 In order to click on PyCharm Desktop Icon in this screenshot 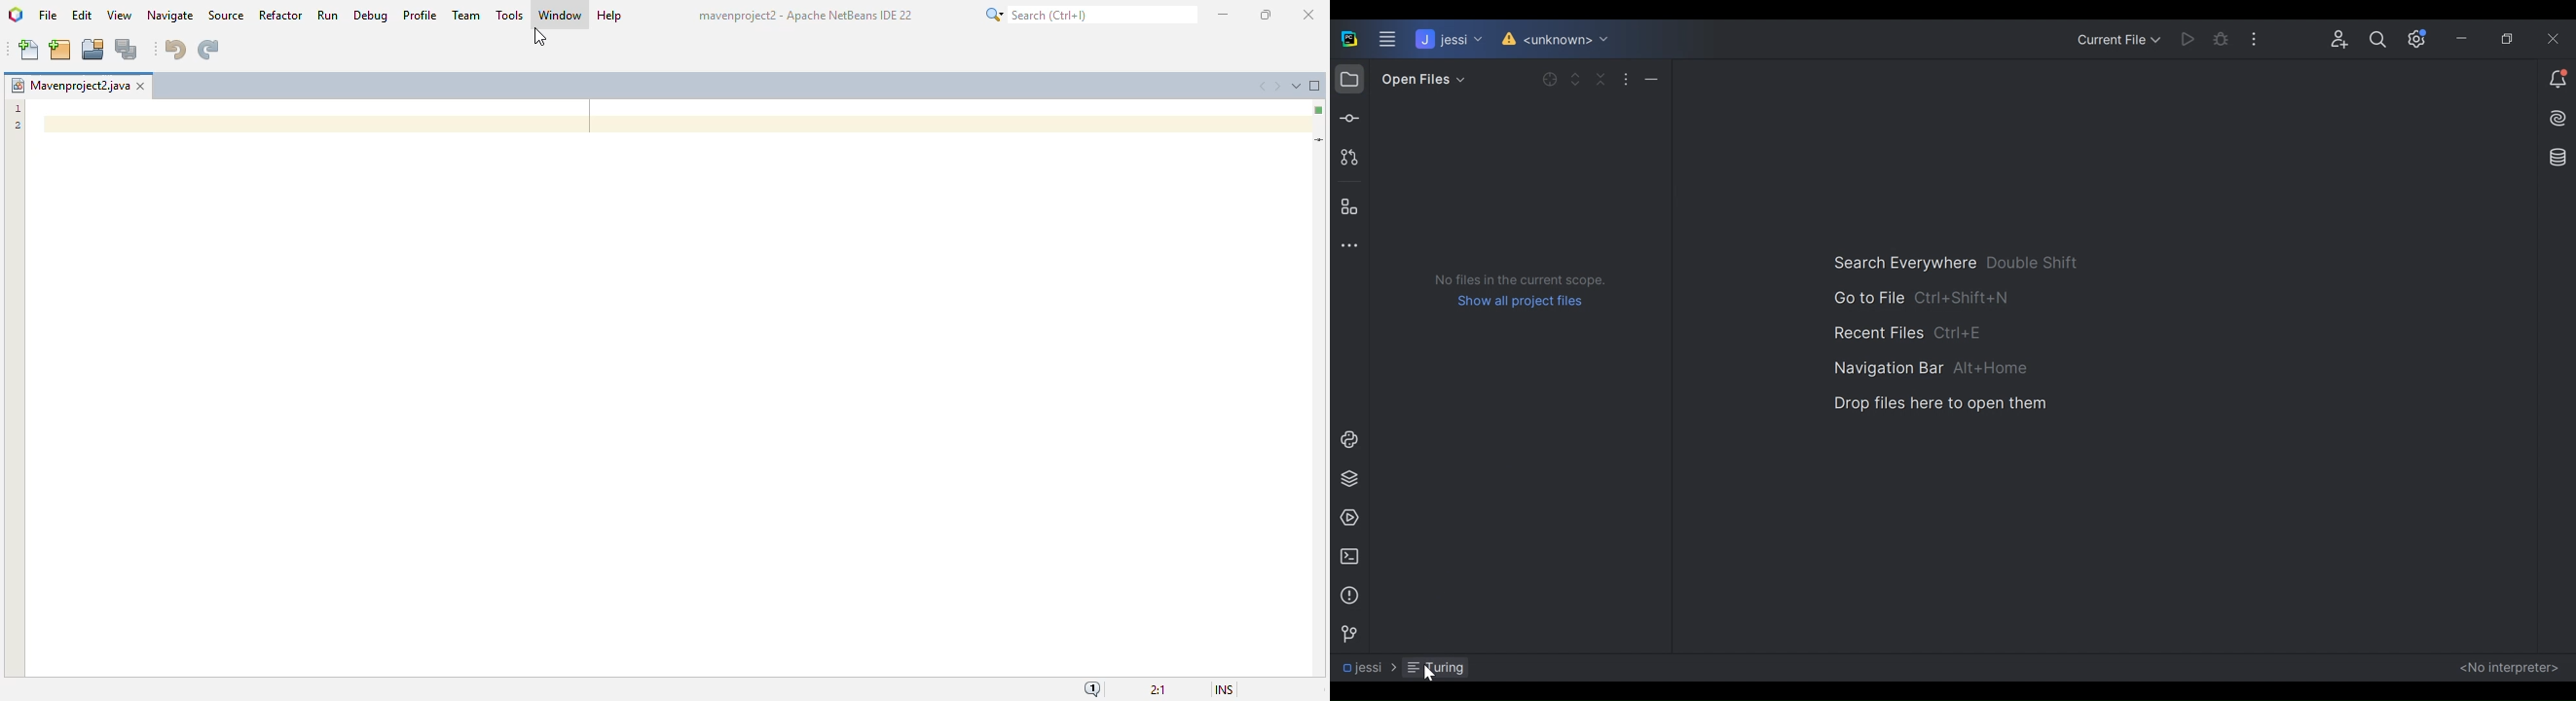, I will do `click(1349, 40)`.